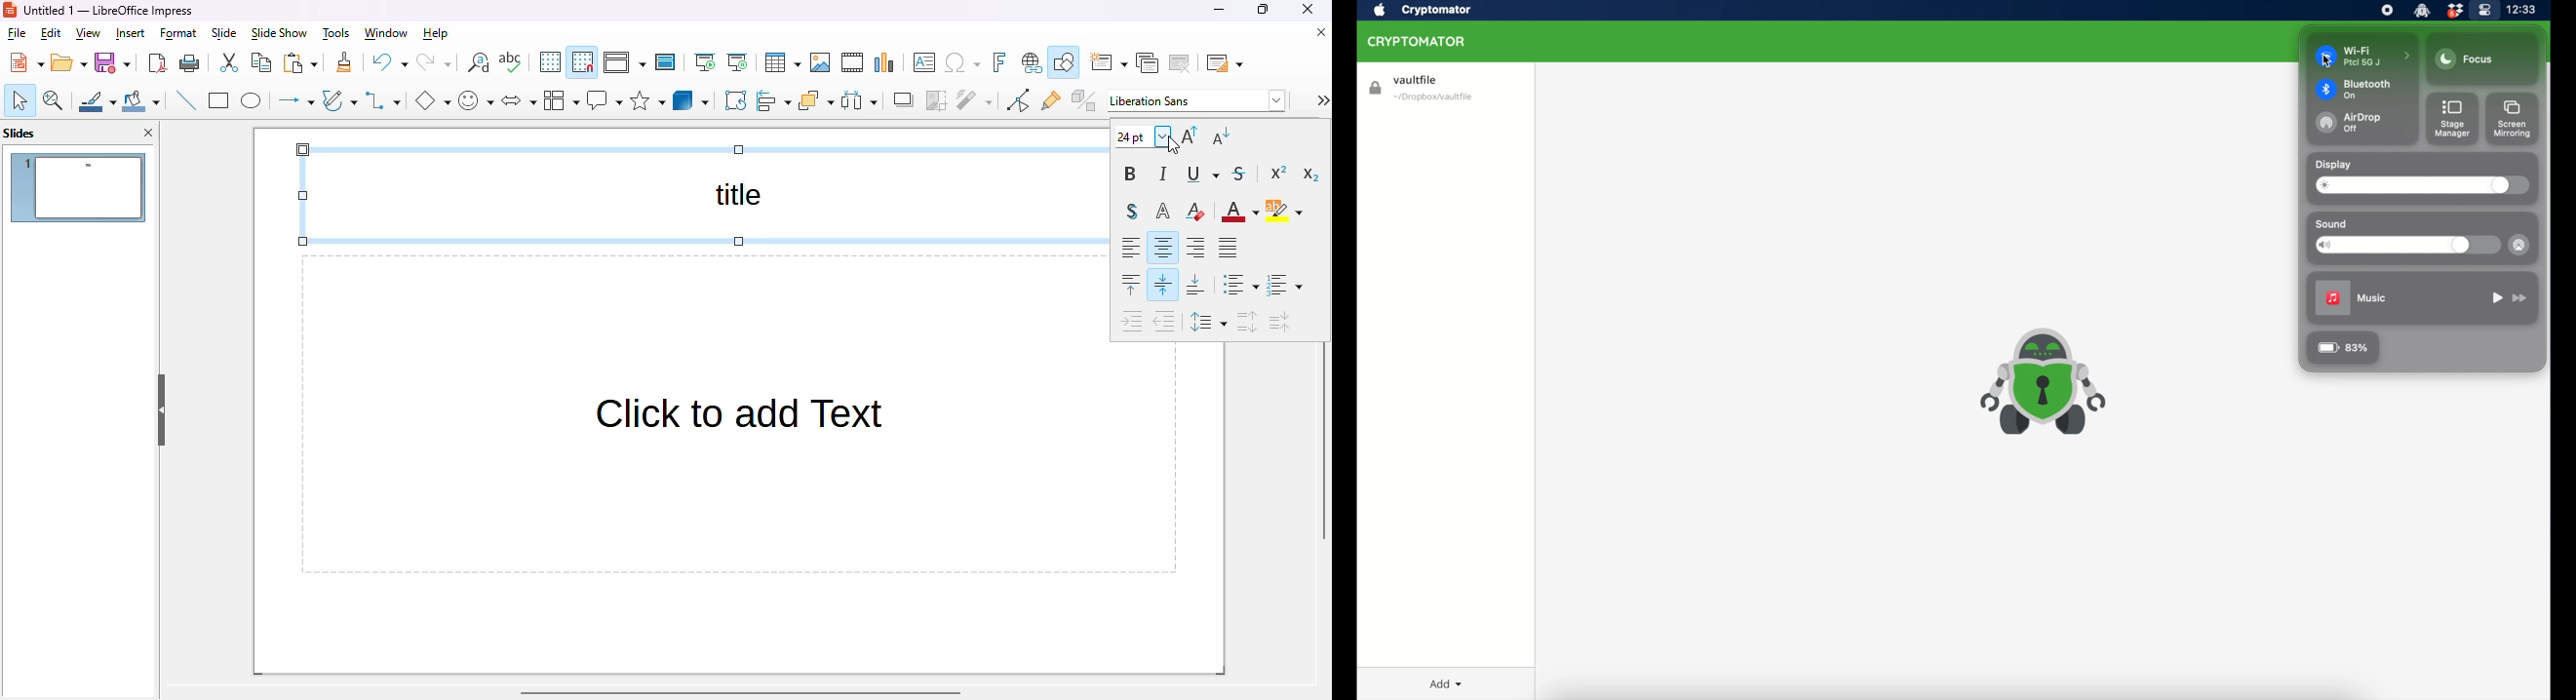 The height and width of the screenshot is (700, 2576). What do you see at coordinates (605, 100) in the screenshot?
I see `callout shapes` at bounding box center [605, 100].